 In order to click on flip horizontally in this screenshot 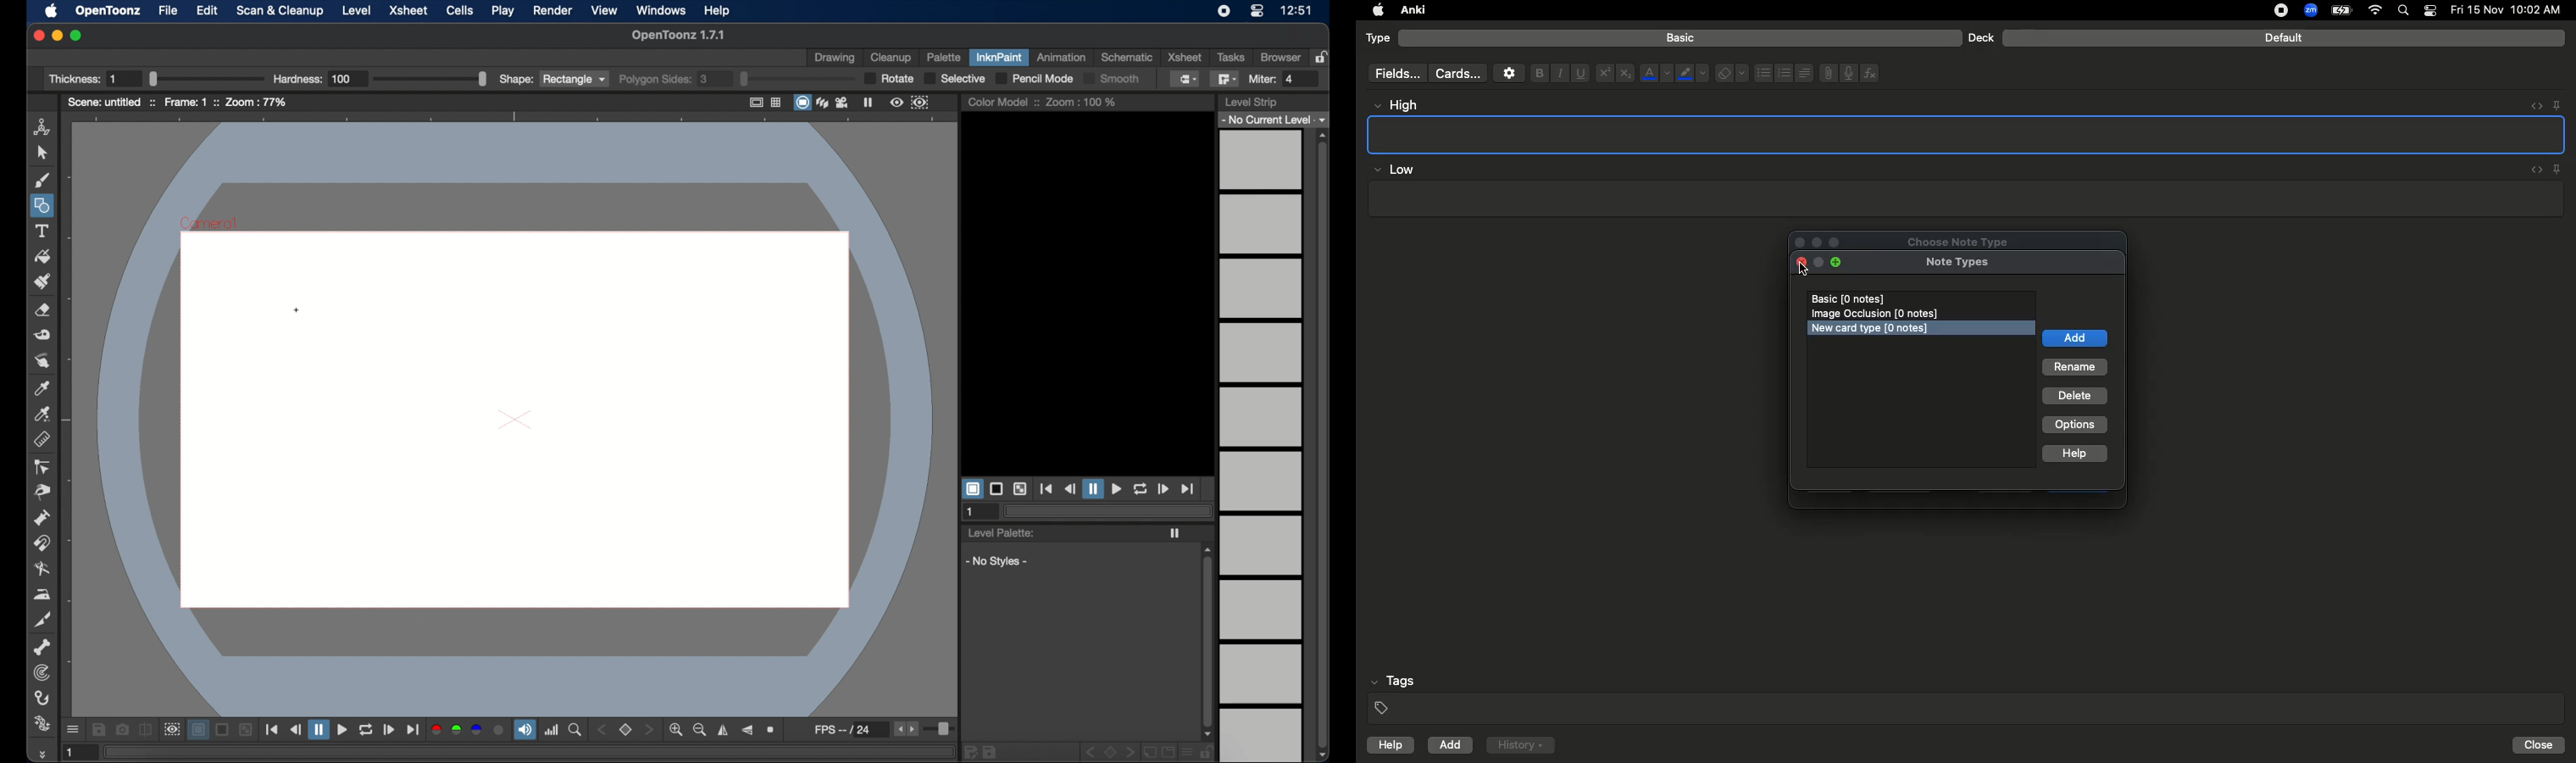, I will do `click(724, 730)`.